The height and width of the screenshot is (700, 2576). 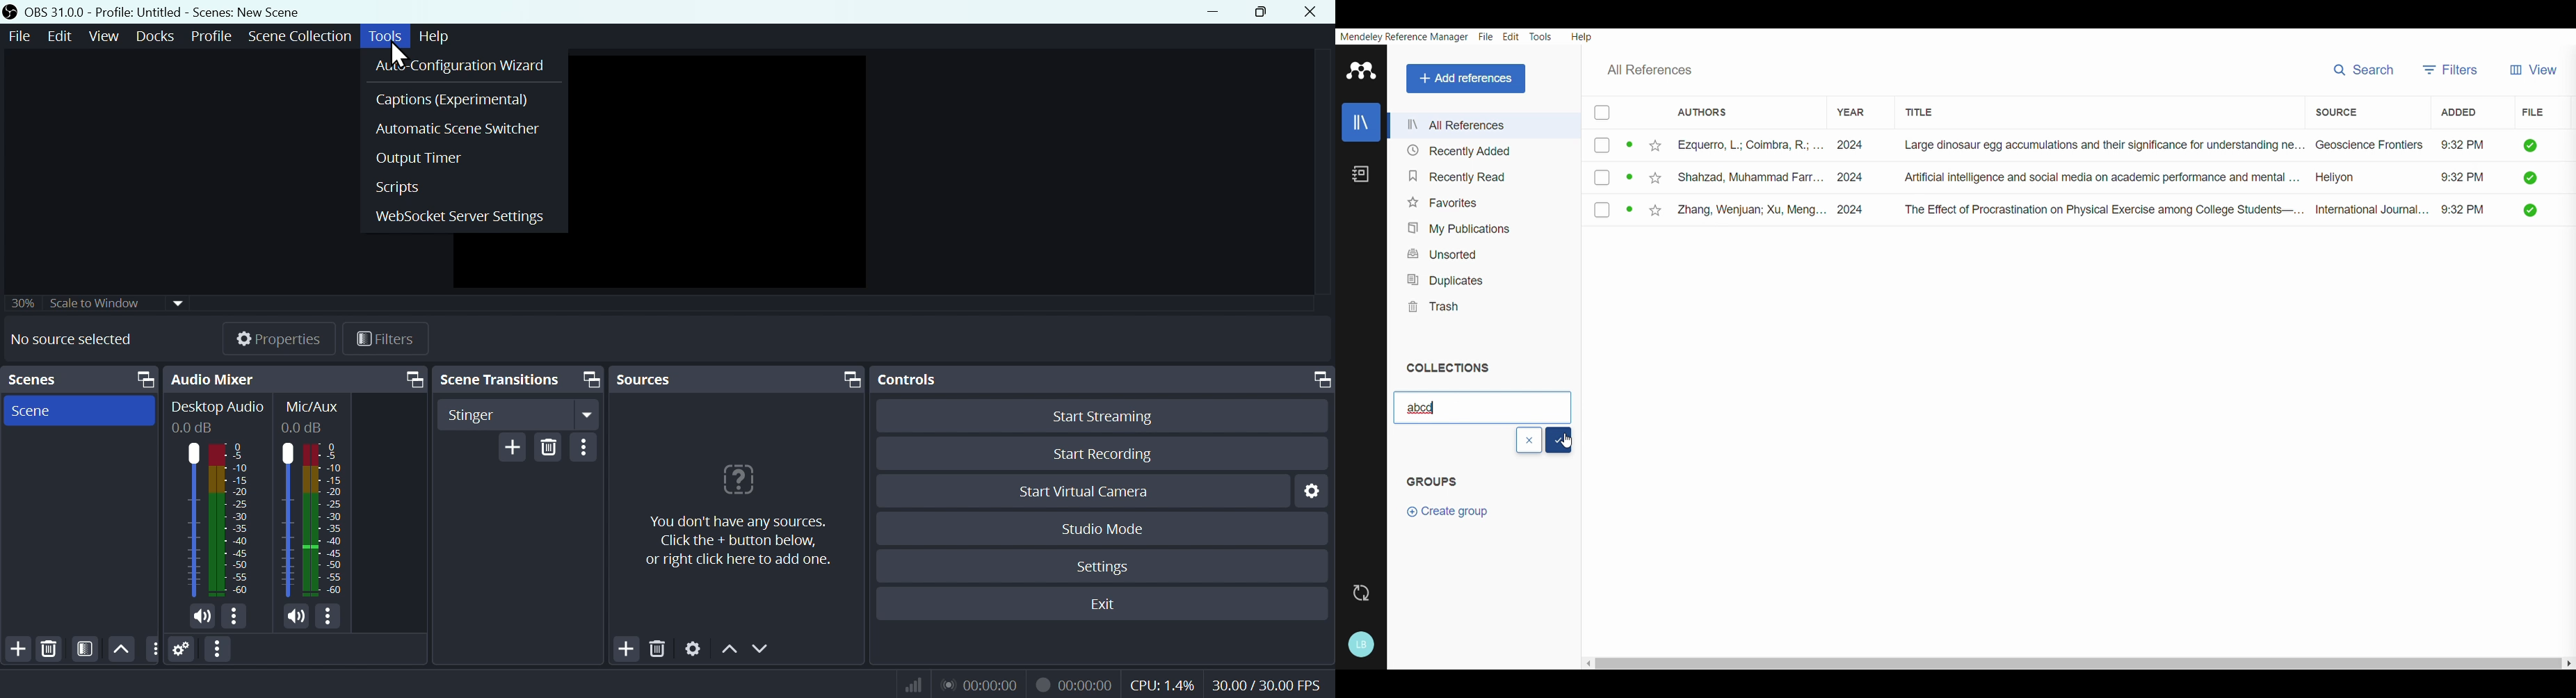 I want to click on 30% scale widow , so click(x=116, y=302).